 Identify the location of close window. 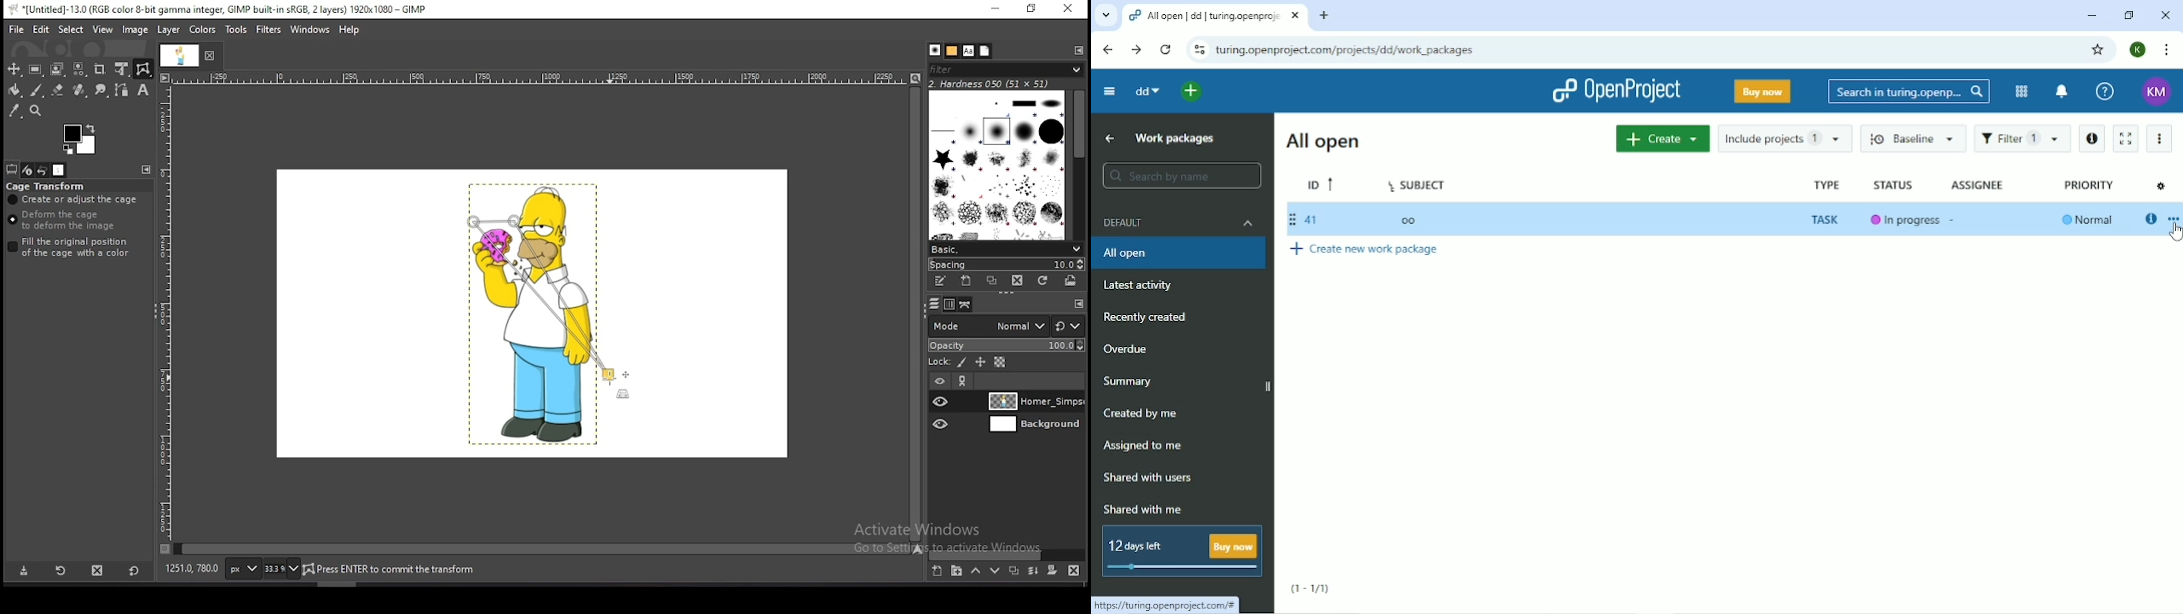
(1068, 10).